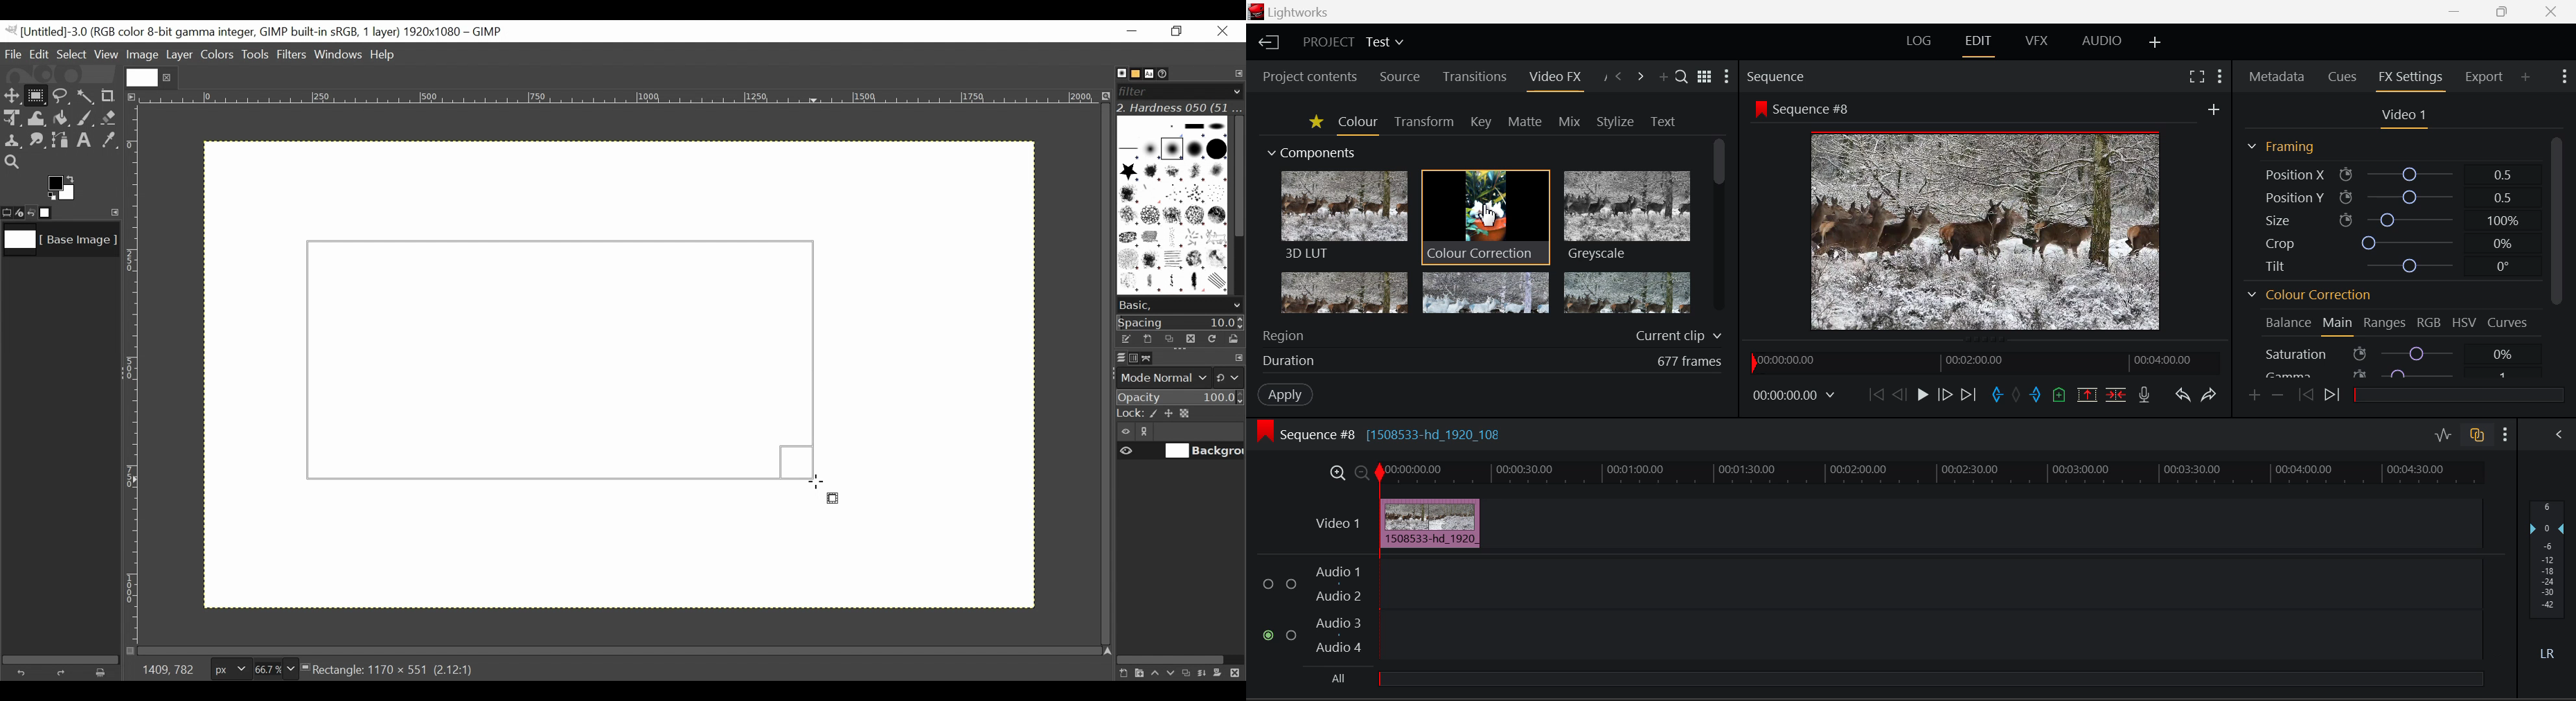  I want to click on Timeline Zoom In, so click(1337, 474).